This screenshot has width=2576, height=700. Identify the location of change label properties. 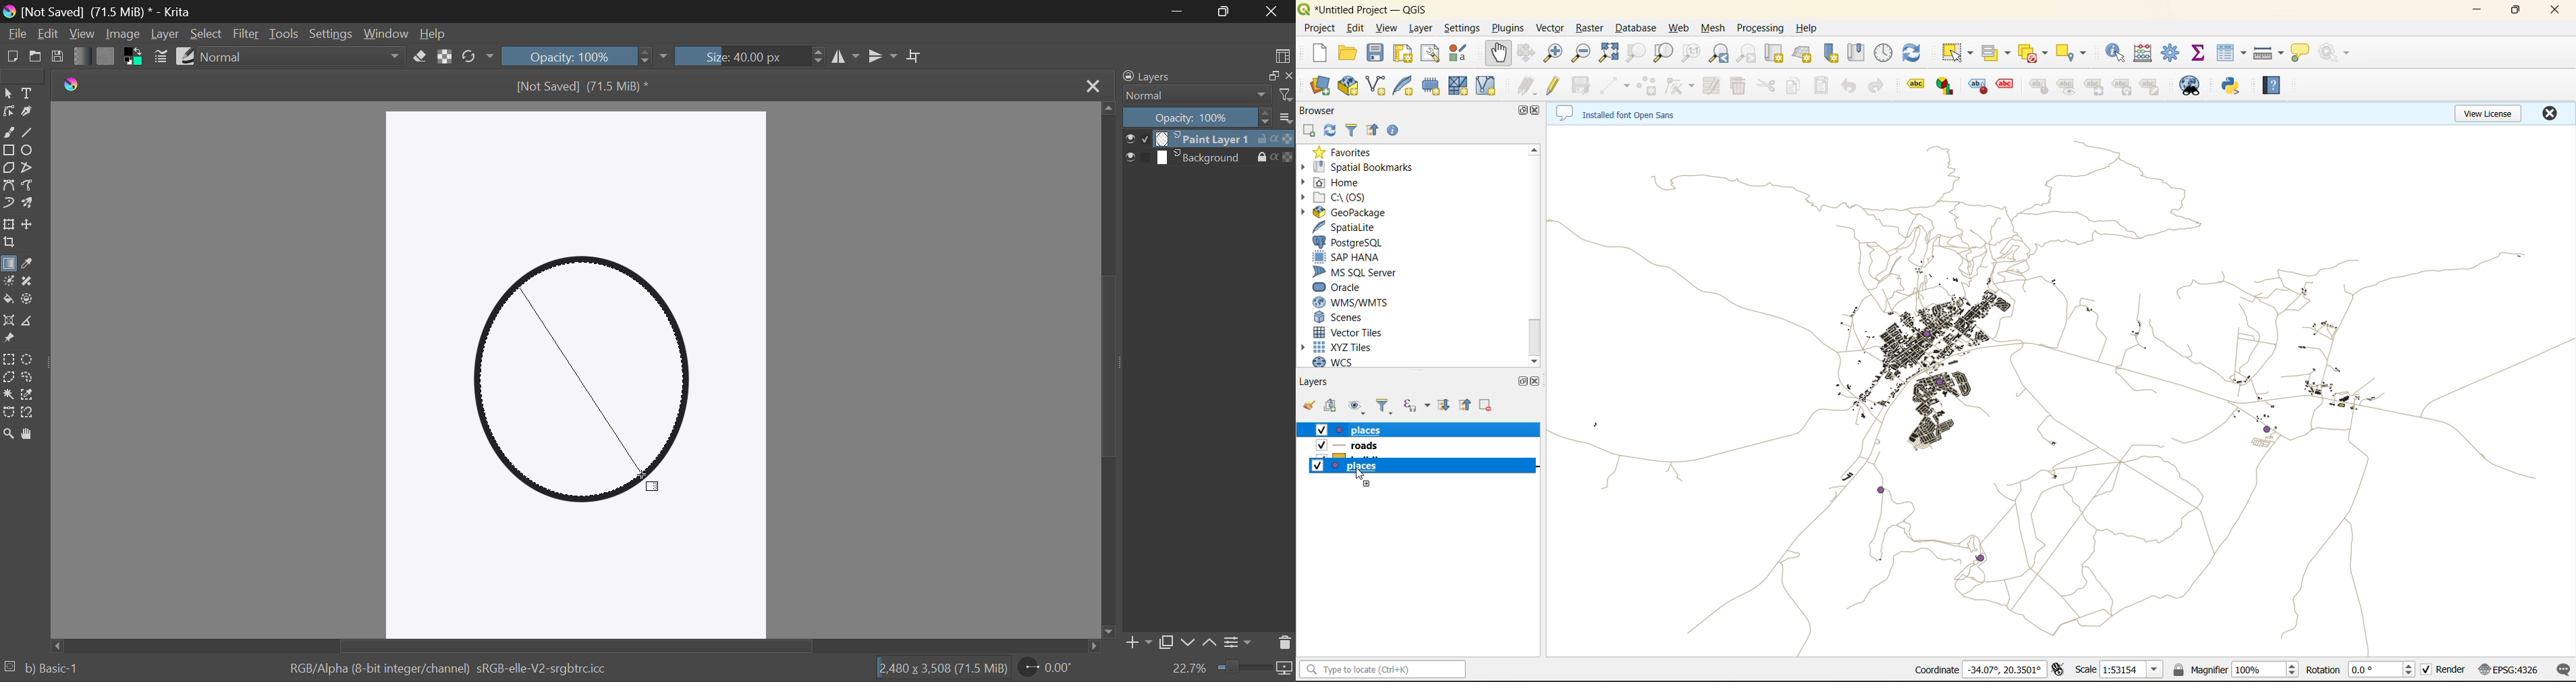
(2153, 87).